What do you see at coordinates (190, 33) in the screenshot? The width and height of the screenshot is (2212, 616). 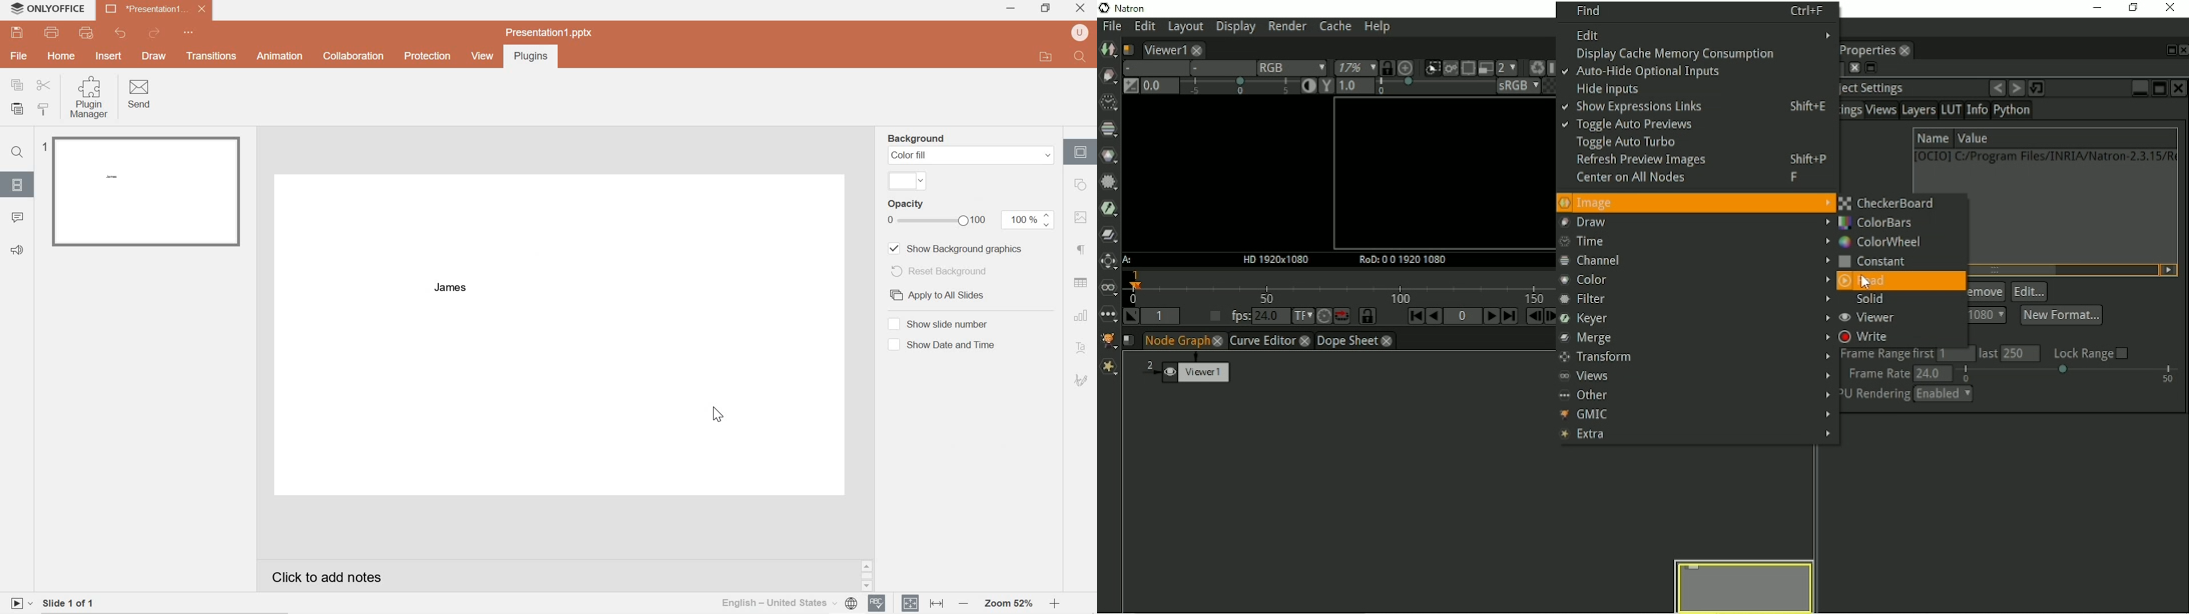 I see `quick access toolbar` at bounding box center [190, 33].